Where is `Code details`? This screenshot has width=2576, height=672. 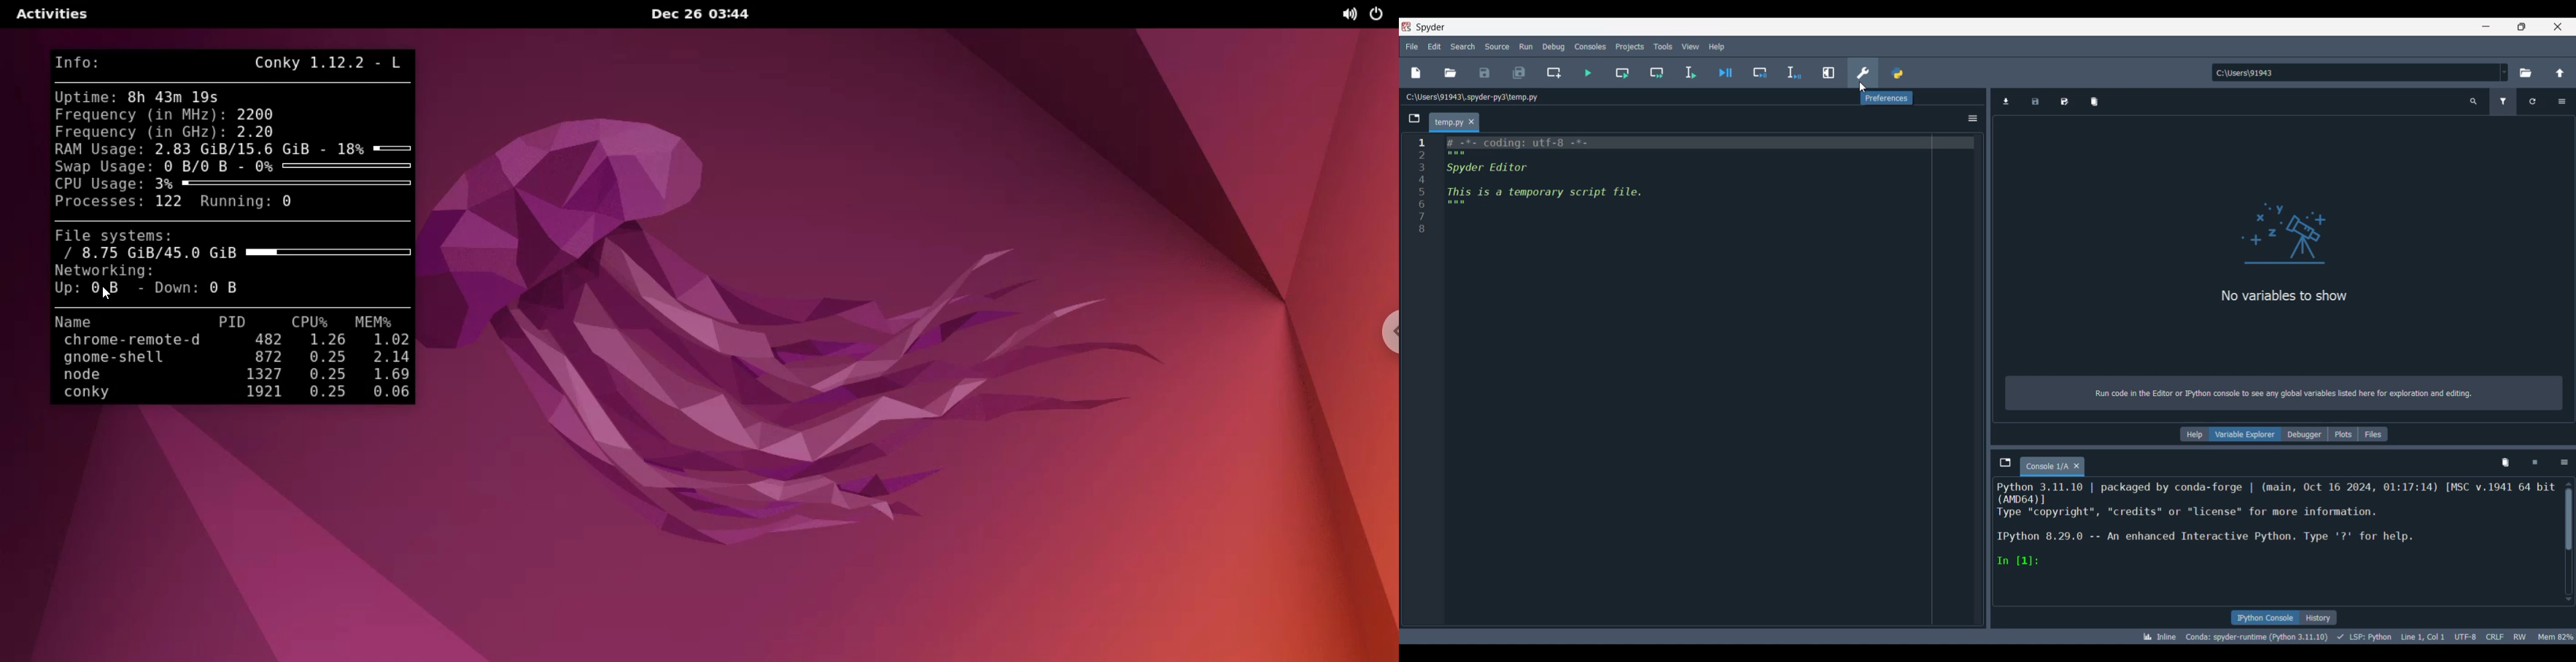 Code details is located at coordinates (2358, 637).